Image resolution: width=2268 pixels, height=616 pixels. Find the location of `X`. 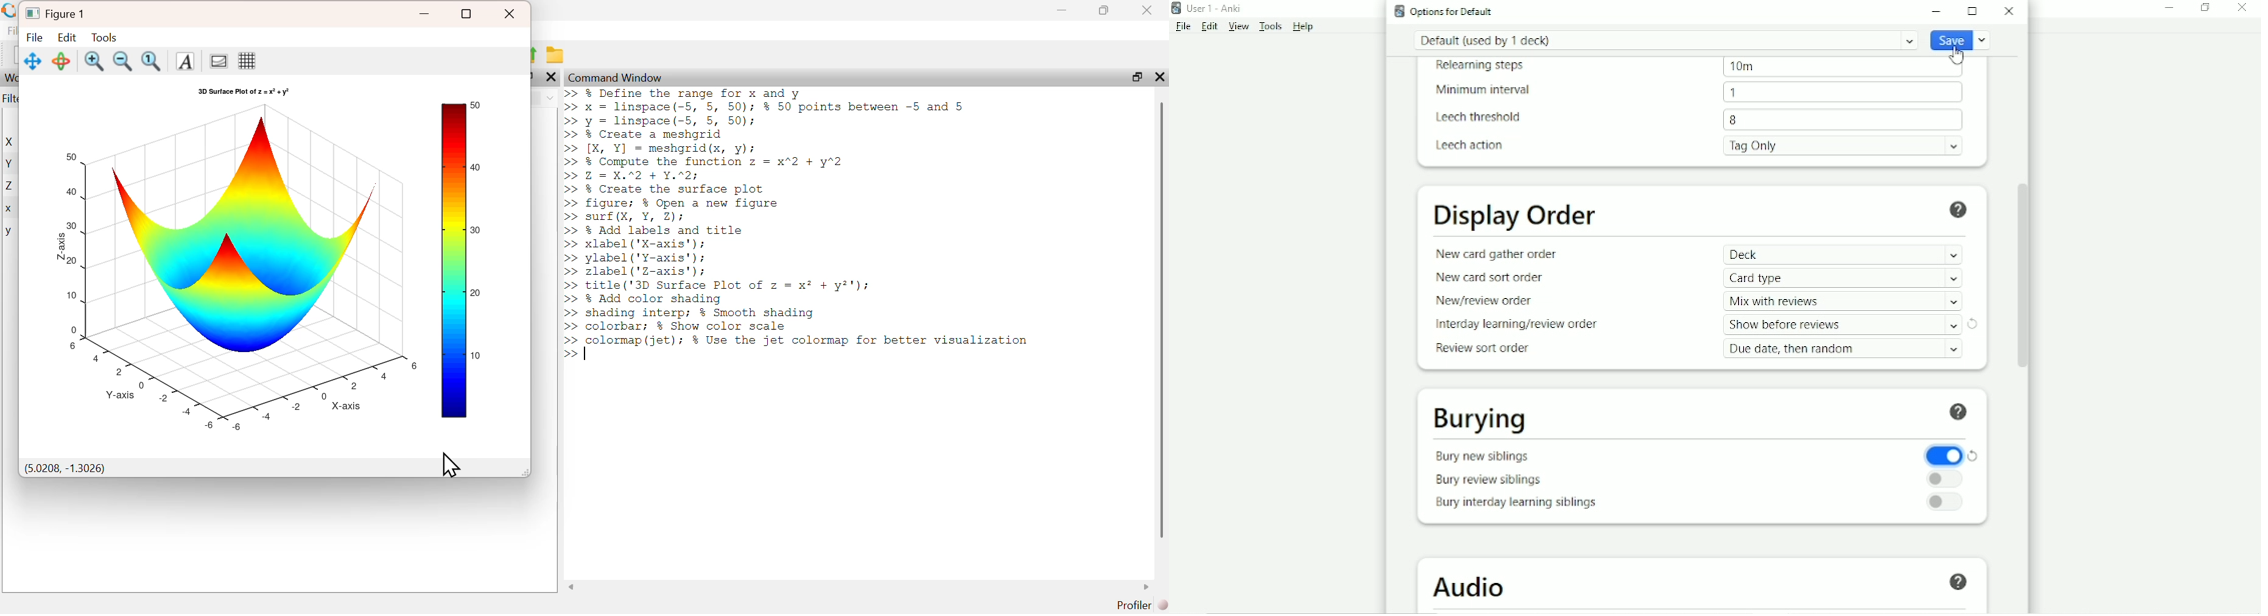

X is located at coordinates (12, 142).